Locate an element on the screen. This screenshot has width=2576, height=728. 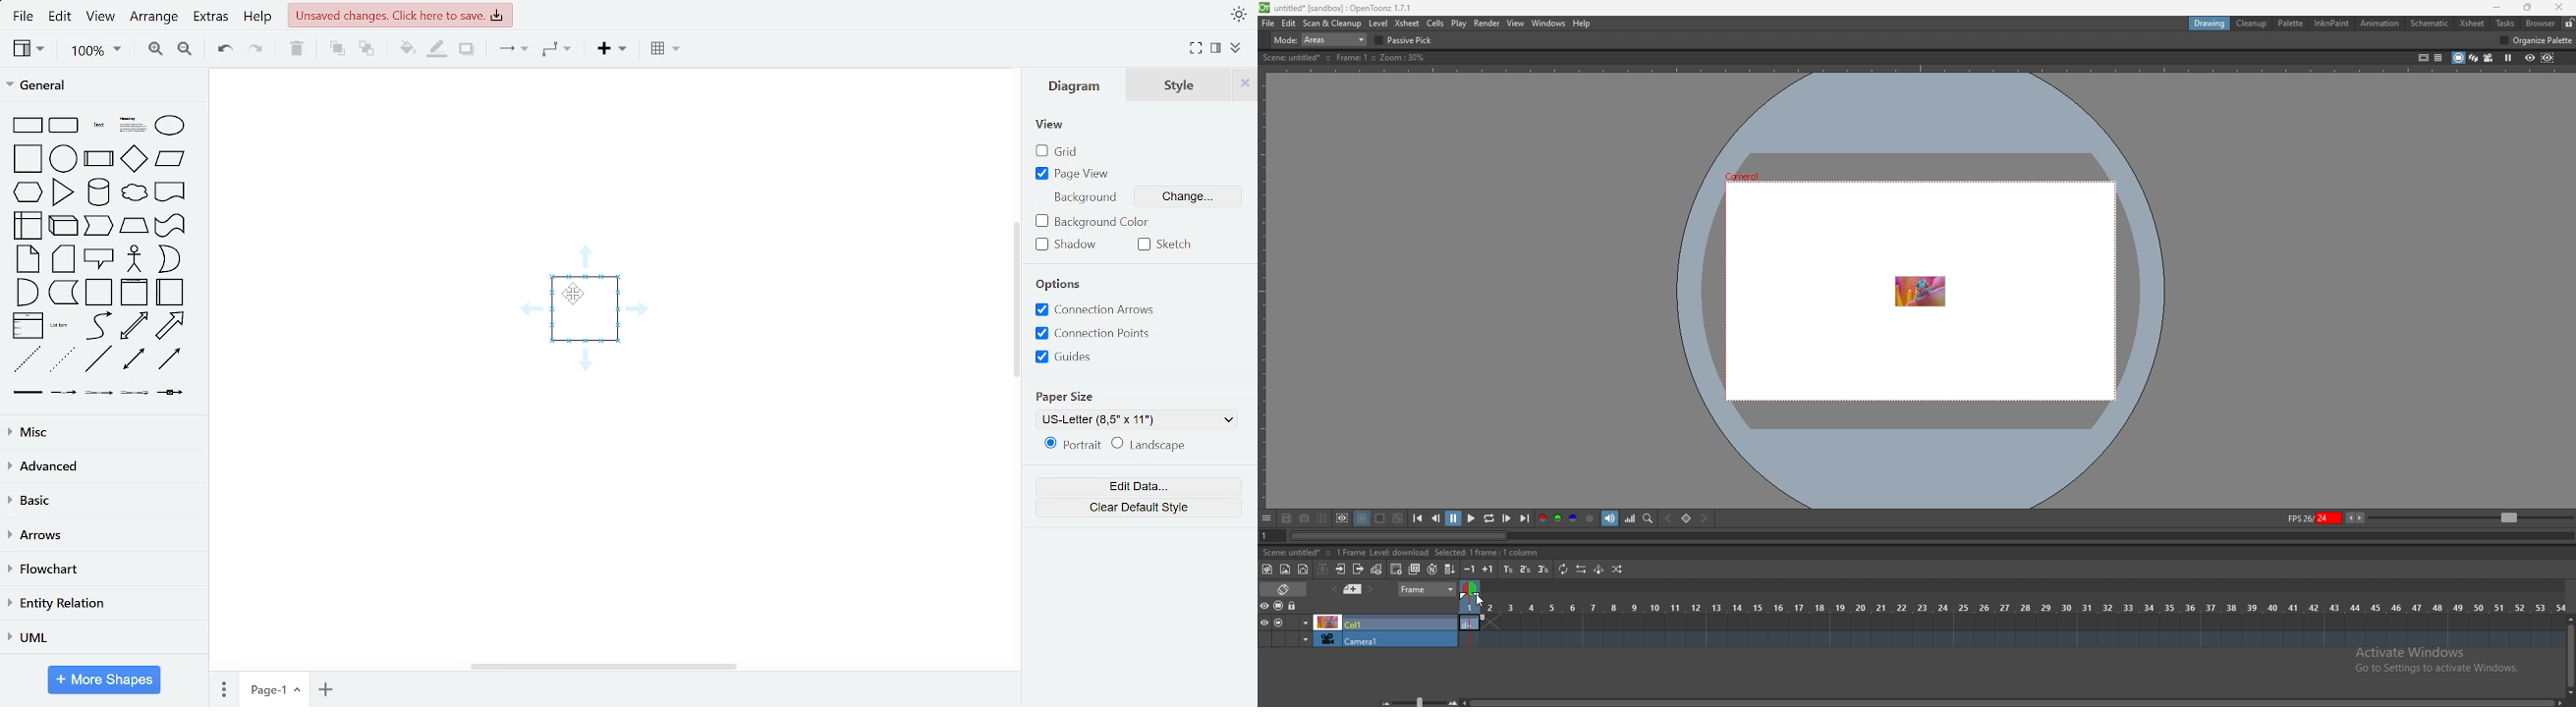
next memo is located at coordinates (1370, 590).